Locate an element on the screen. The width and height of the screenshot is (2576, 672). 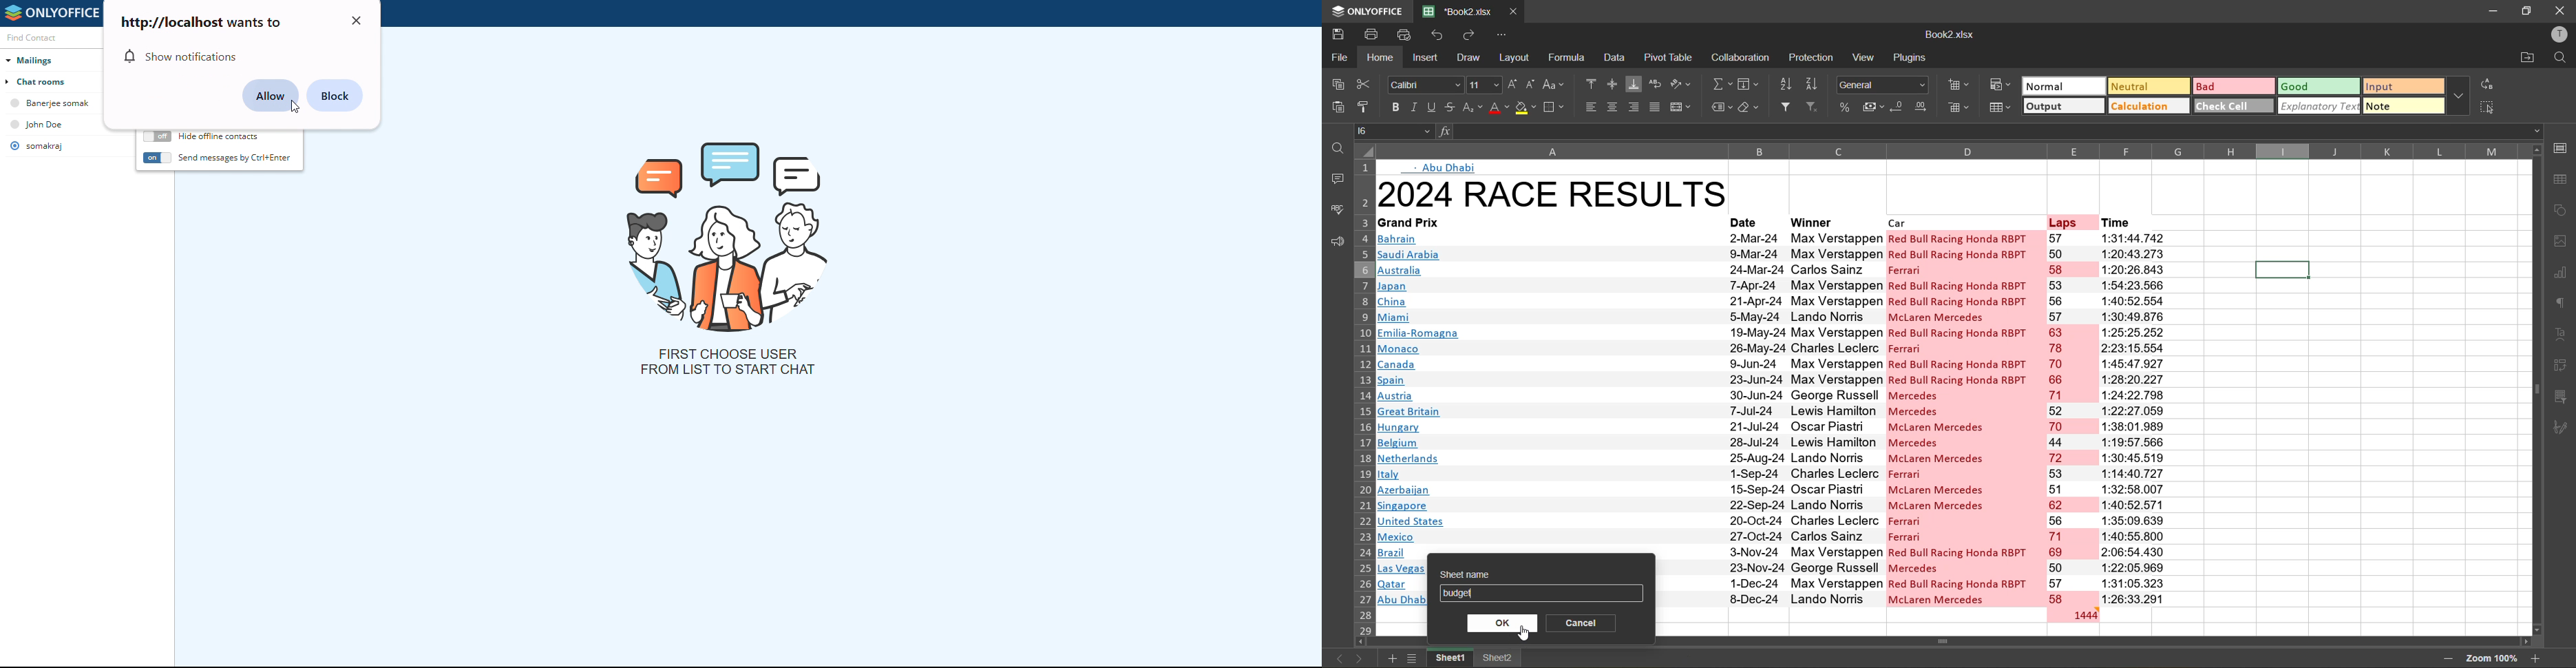
change case is located at coordinates (1556, 84).